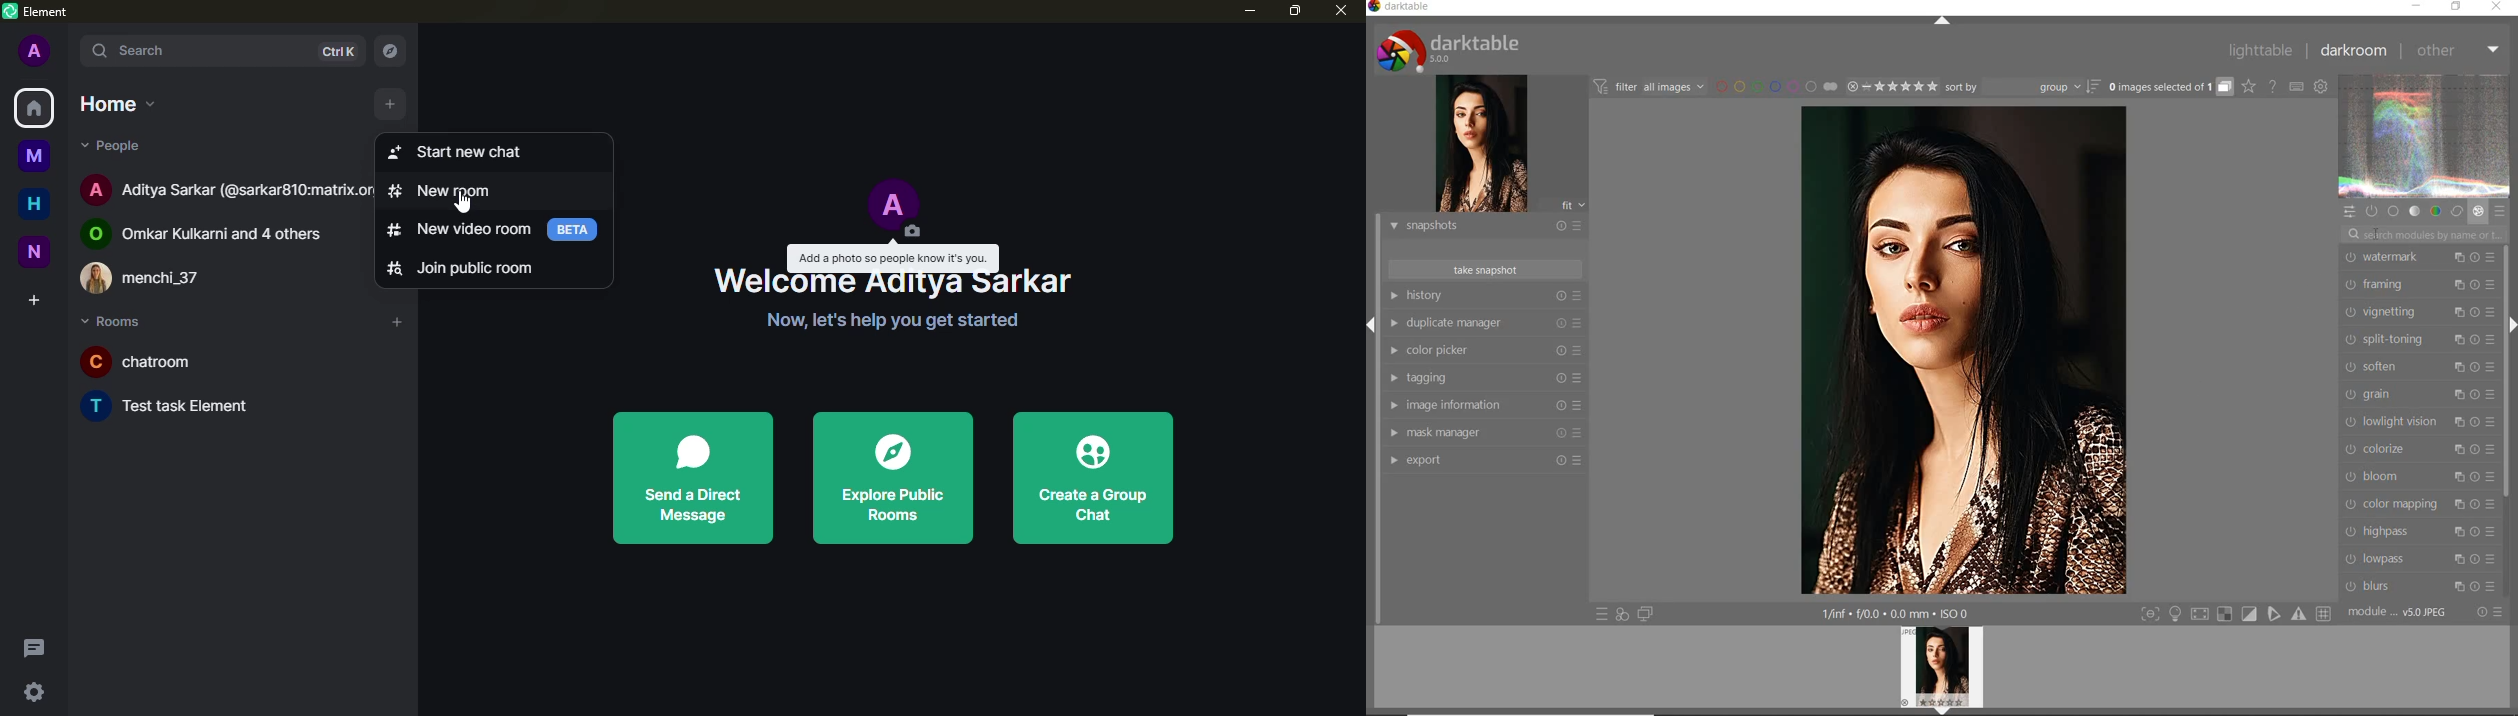 The height and width of the screenshot is (728, 2520). What do you see at coordinates (1483, 227) in the screenshot?
I see `SNAPSHOTS` at bounding box center [1483, 227].